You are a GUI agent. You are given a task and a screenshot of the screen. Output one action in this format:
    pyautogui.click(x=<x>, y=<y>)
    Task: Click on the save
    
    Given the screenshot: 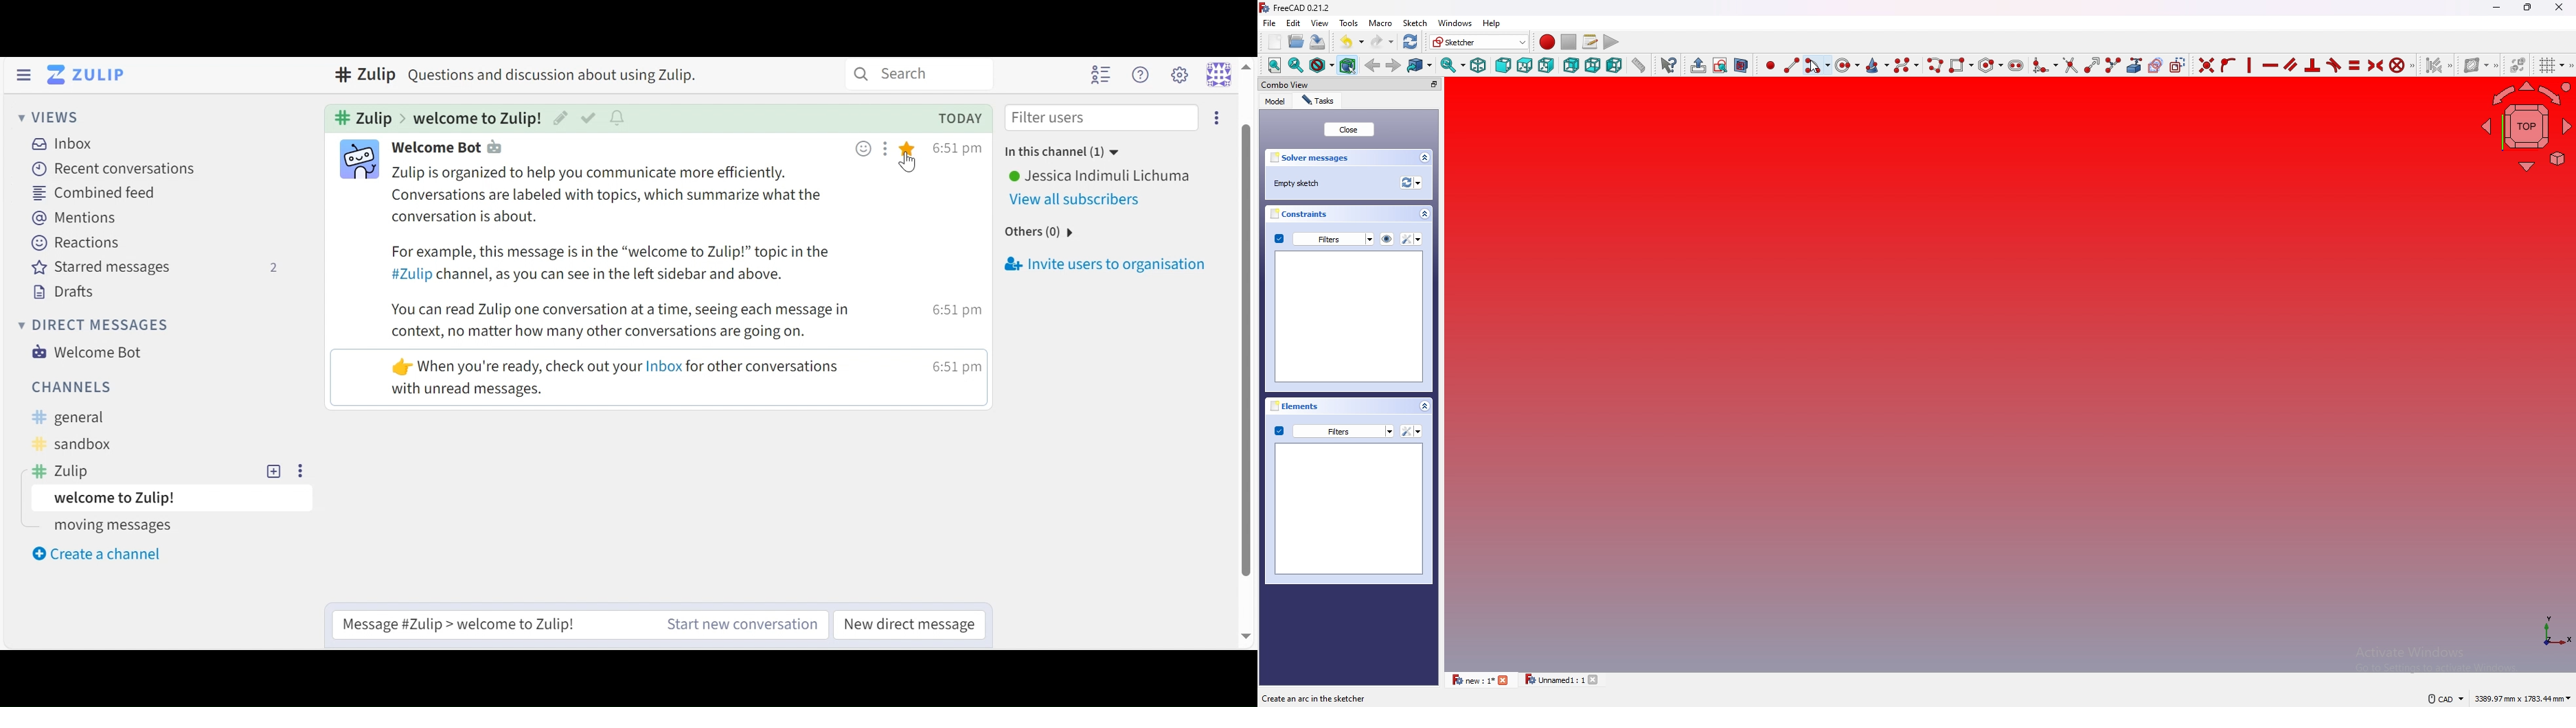 What is the action you would take?
    pyautogui.click(x=1317, y=41)
    